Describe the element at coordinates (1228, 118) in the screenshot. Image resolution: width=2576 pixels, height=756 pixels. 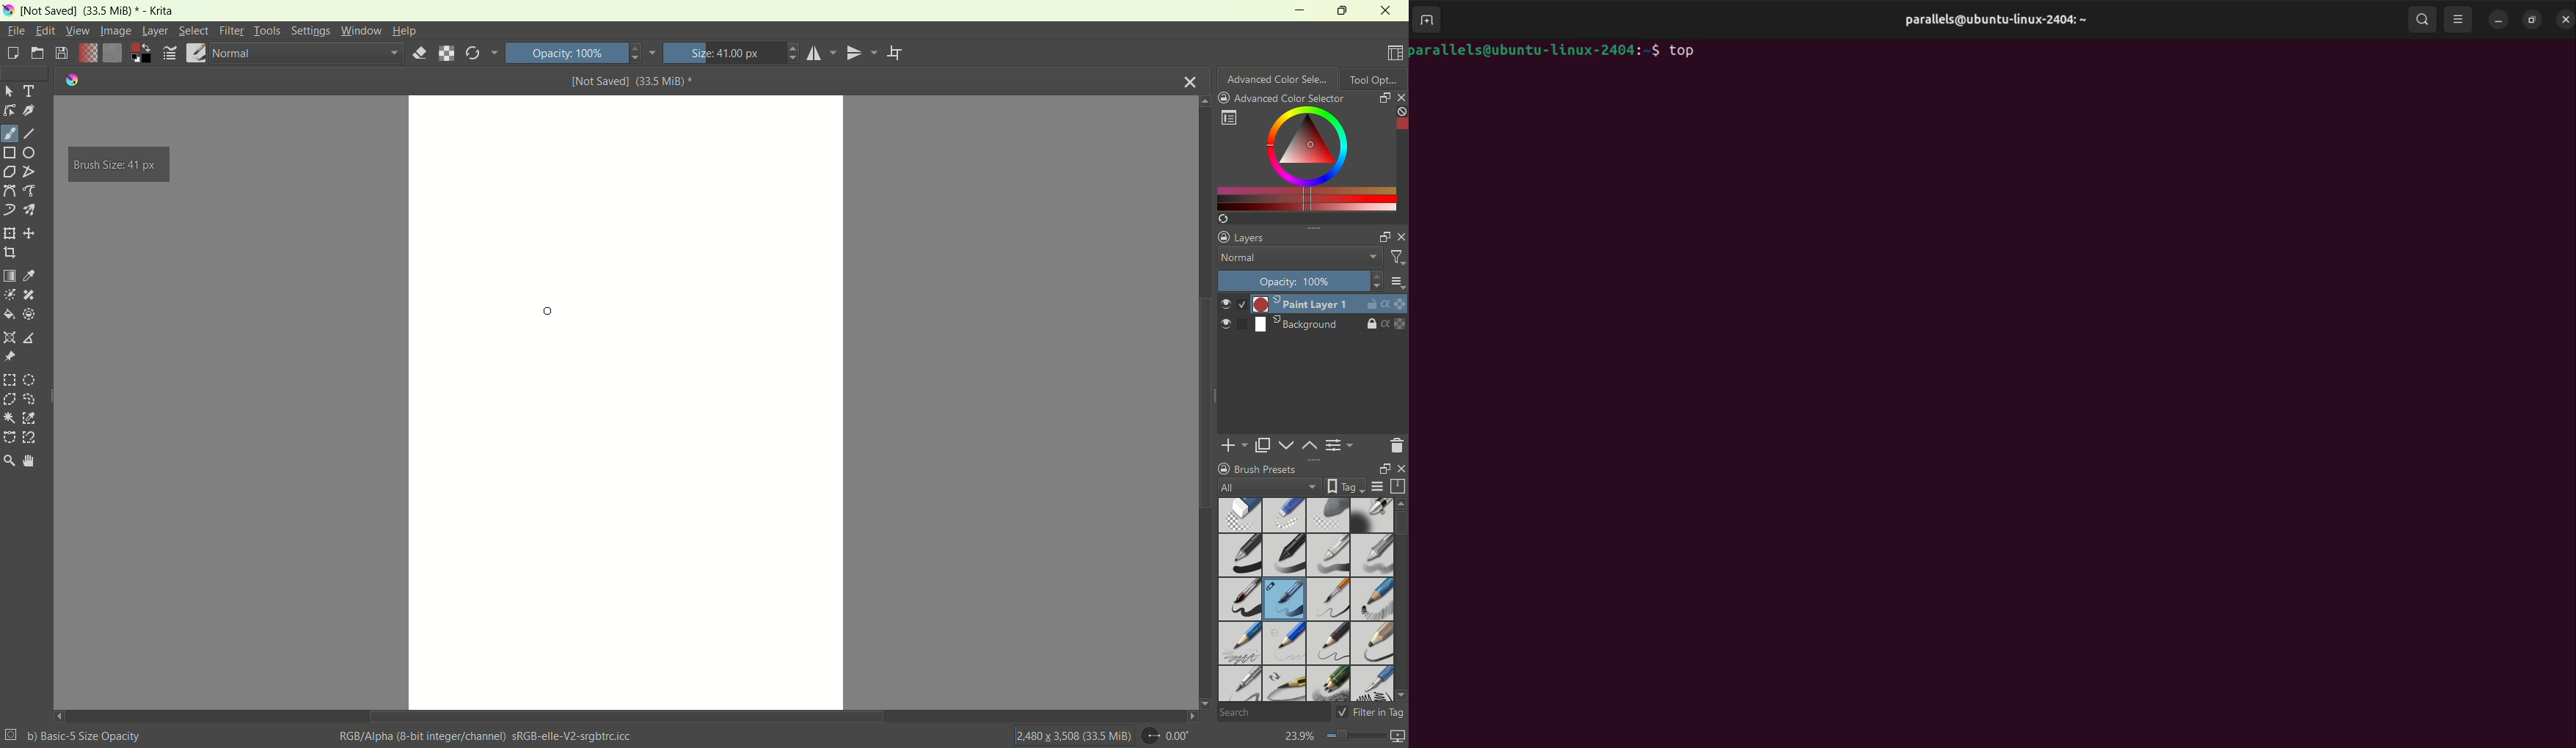
I see `options` at that location.